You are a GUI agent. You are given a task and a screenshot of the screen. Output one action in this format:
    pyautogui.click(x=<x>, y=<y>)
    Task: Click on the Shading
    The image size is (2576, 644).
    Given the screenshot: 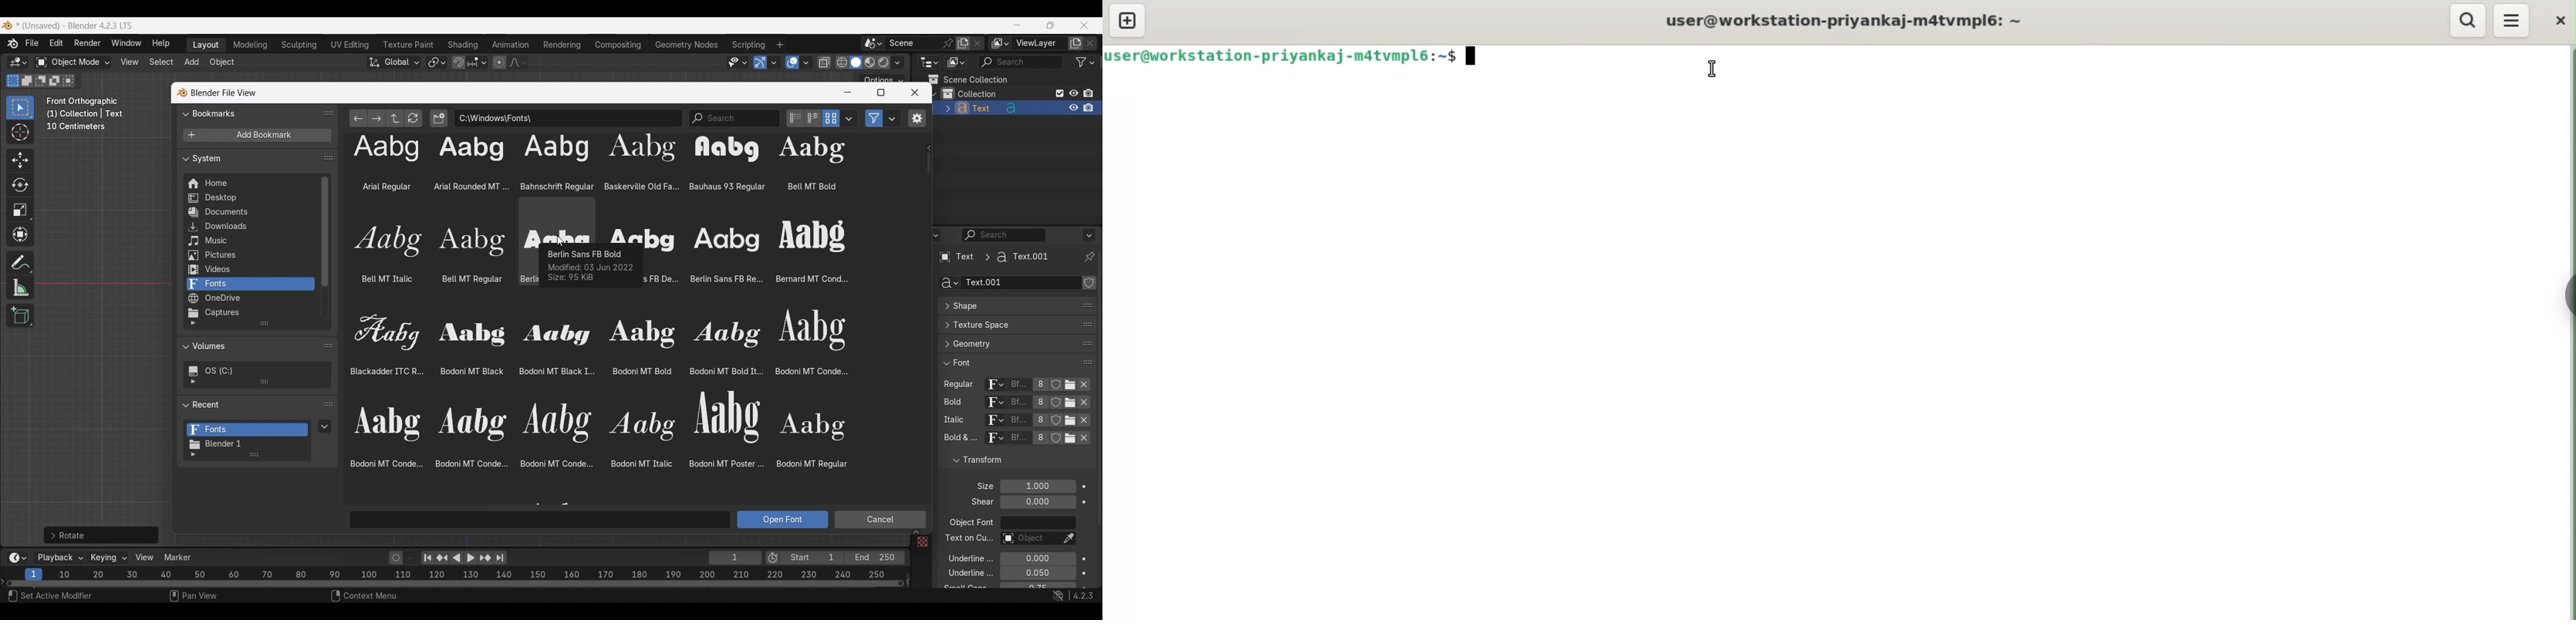 What is the action you would take?
    pyautogui.click(x=897, y=63)
    